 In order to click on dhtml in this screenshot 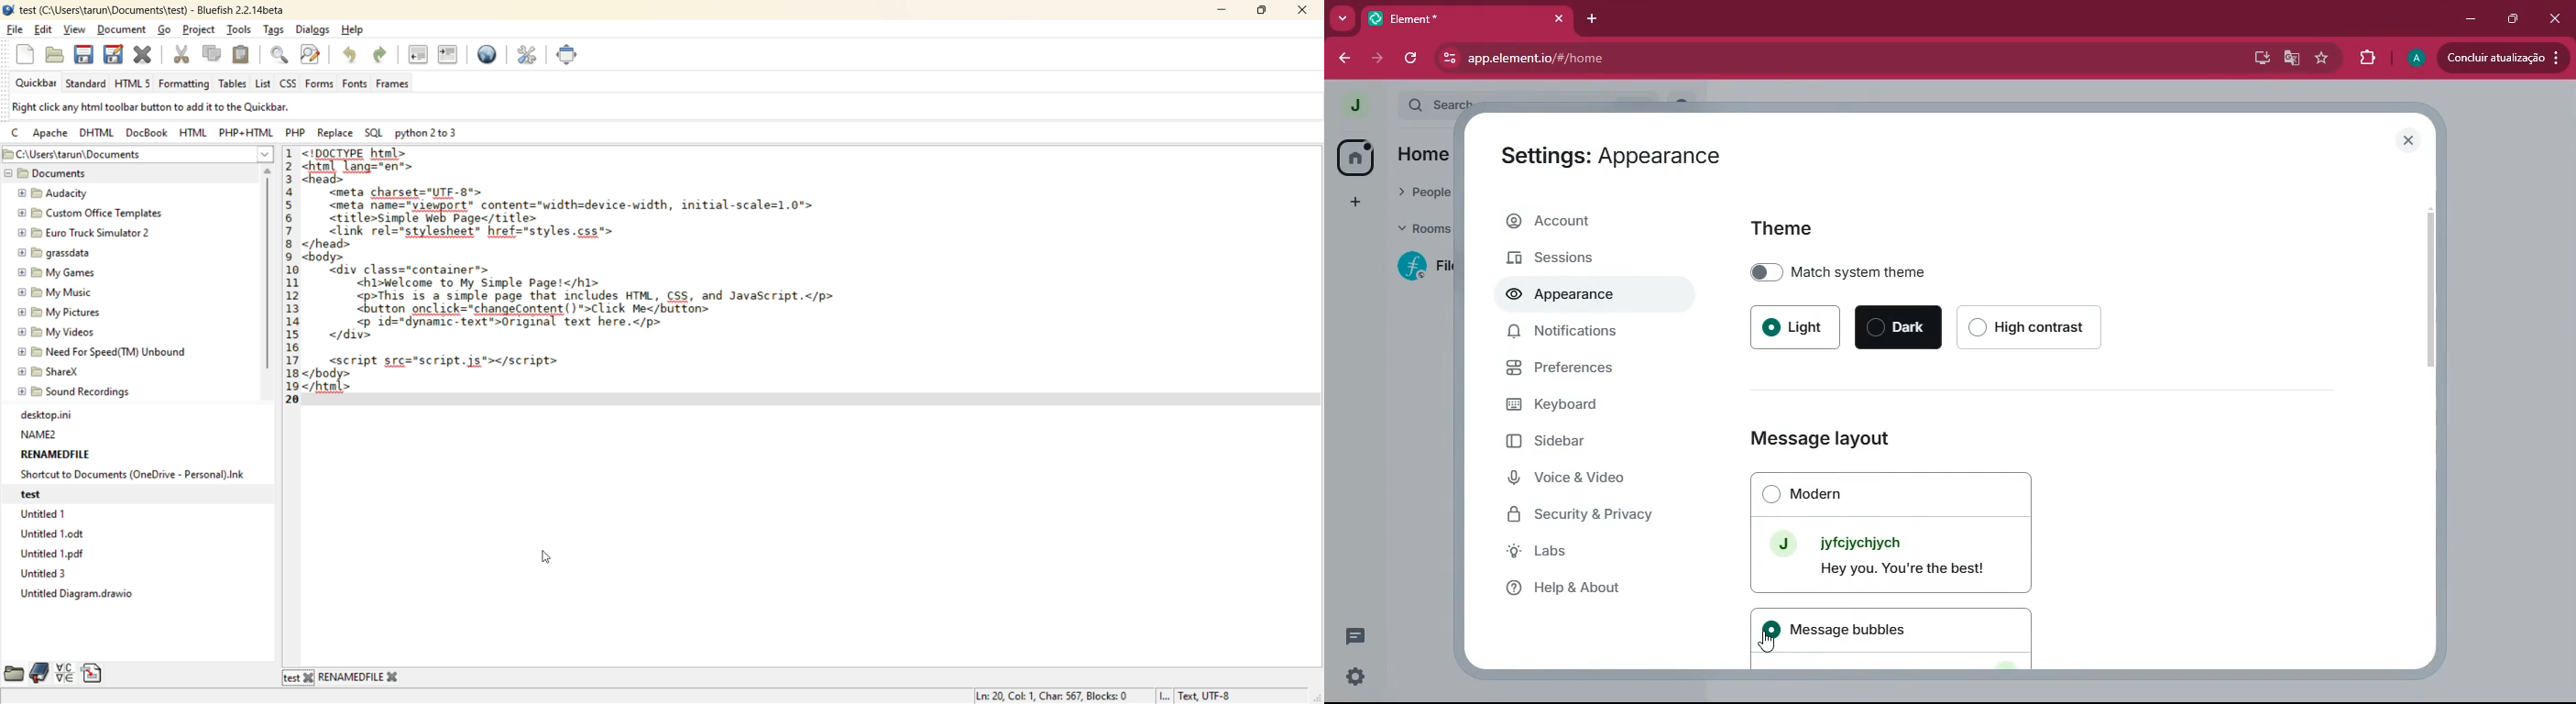, I will do `click(99, 135)`.